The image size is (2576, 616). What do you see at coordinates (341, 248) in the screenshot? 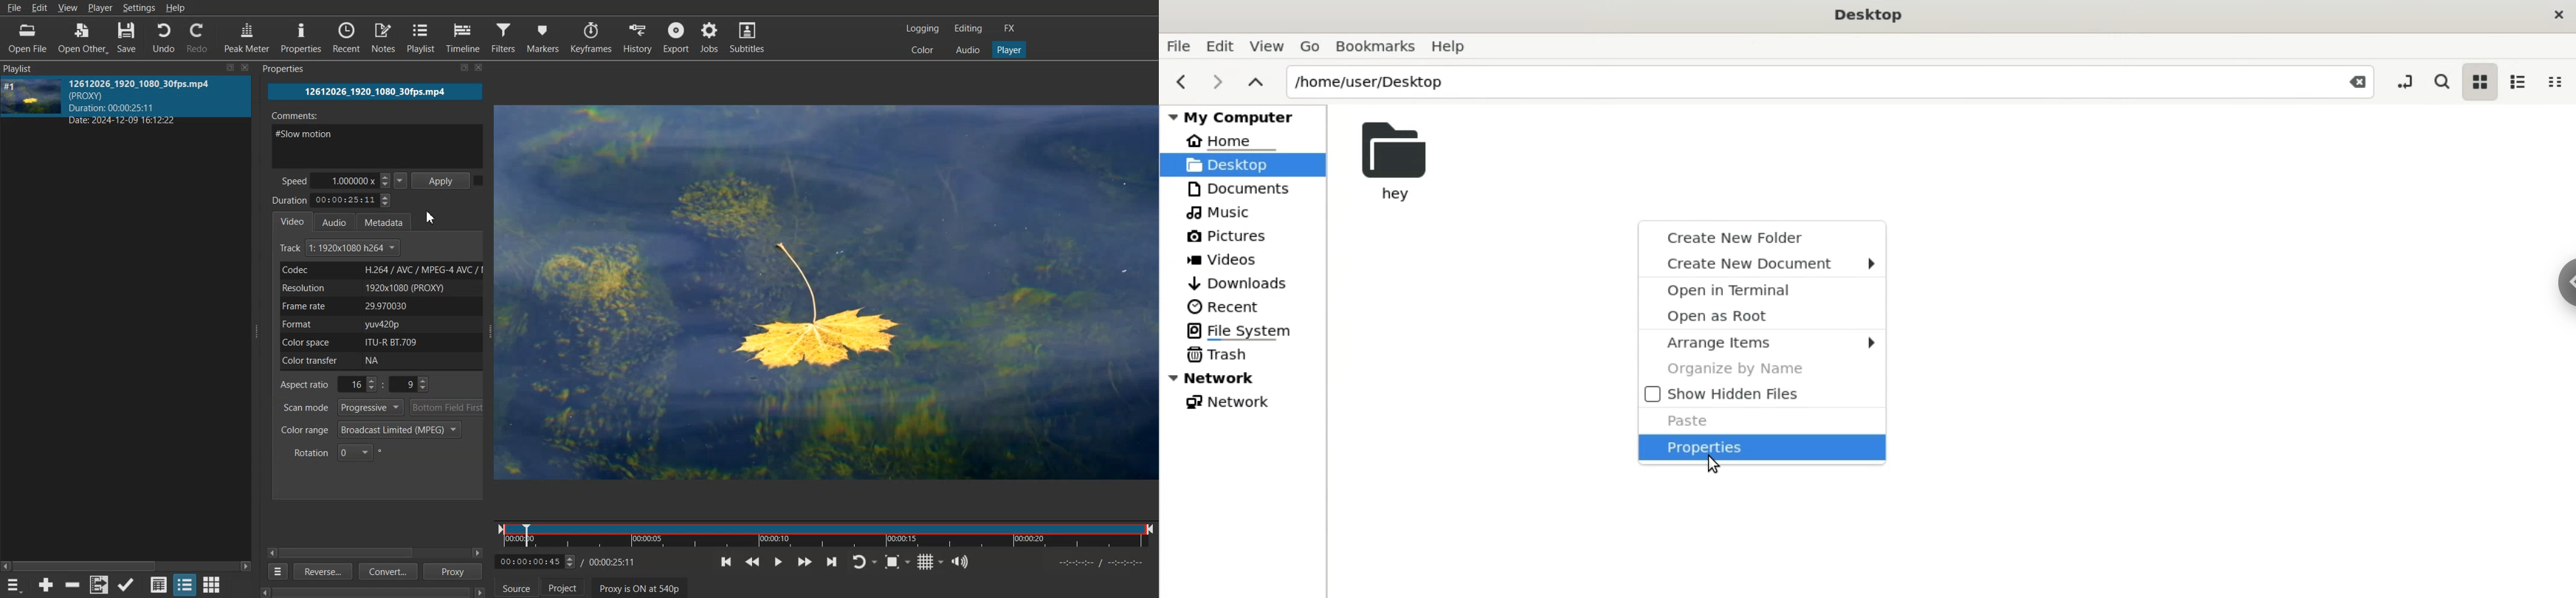
I see `Track` at bounding box center [341, 248].